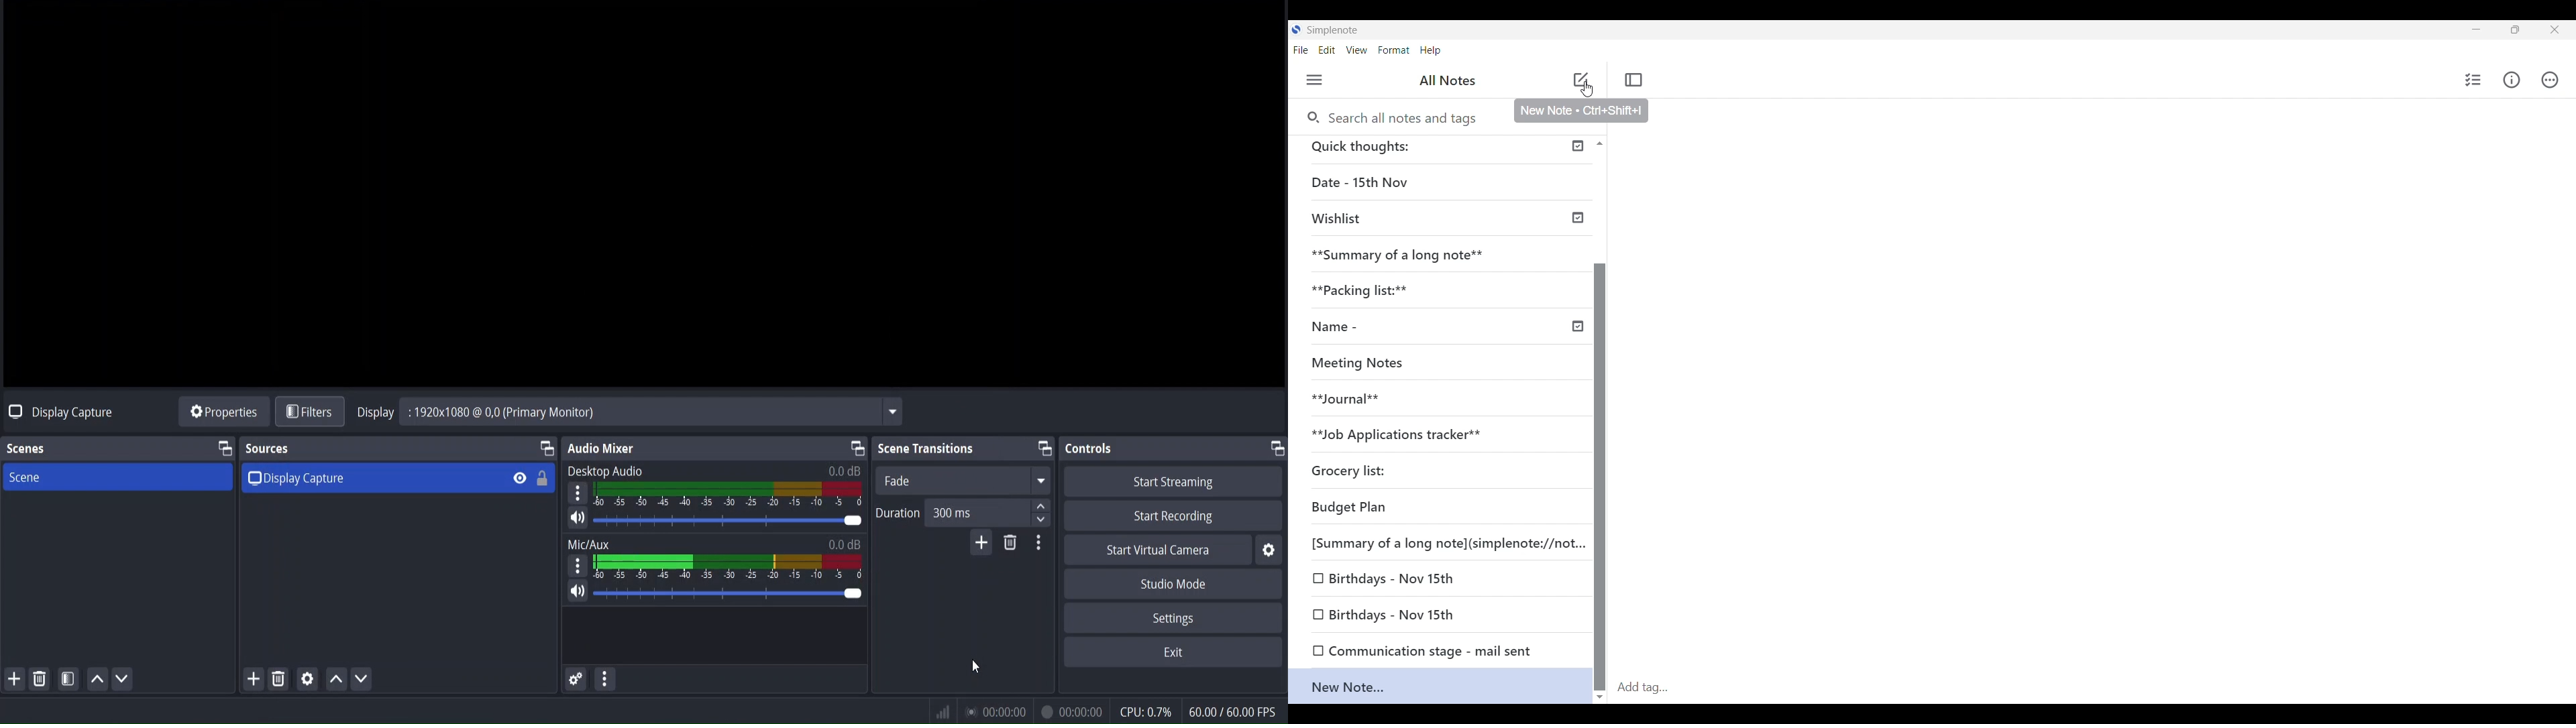  Describe the element at coordinates (26, 449) in the screenshot. I see `scenes` at that location.